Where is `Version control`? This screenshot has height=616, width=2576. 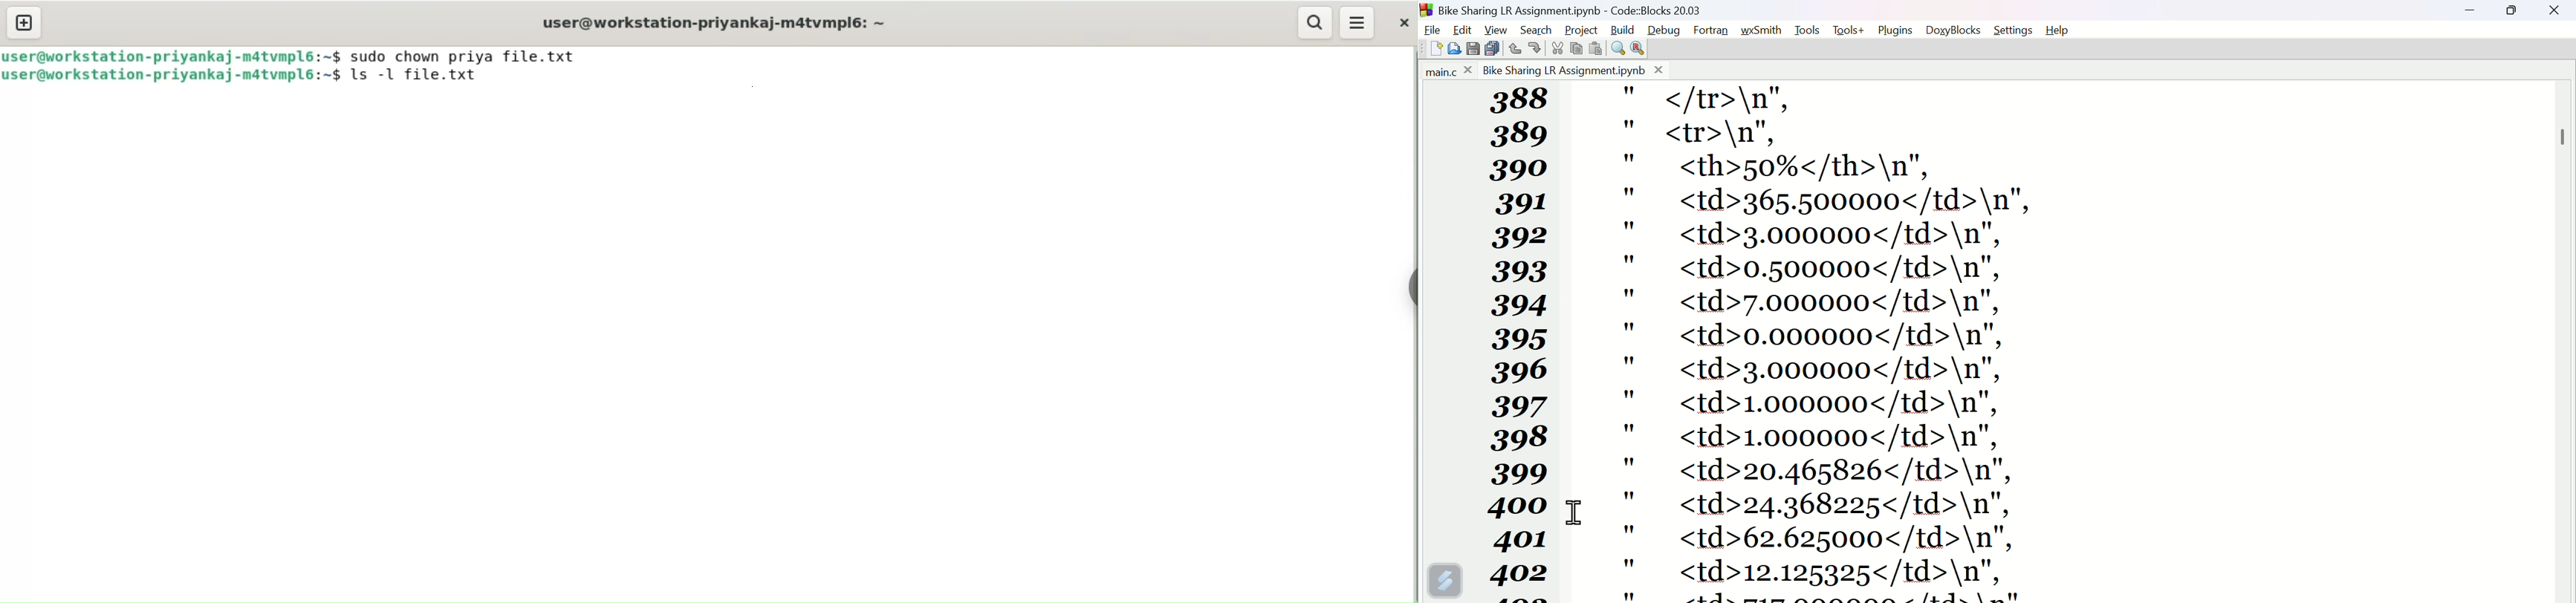 Version control is located at coordinates (1445, 580).